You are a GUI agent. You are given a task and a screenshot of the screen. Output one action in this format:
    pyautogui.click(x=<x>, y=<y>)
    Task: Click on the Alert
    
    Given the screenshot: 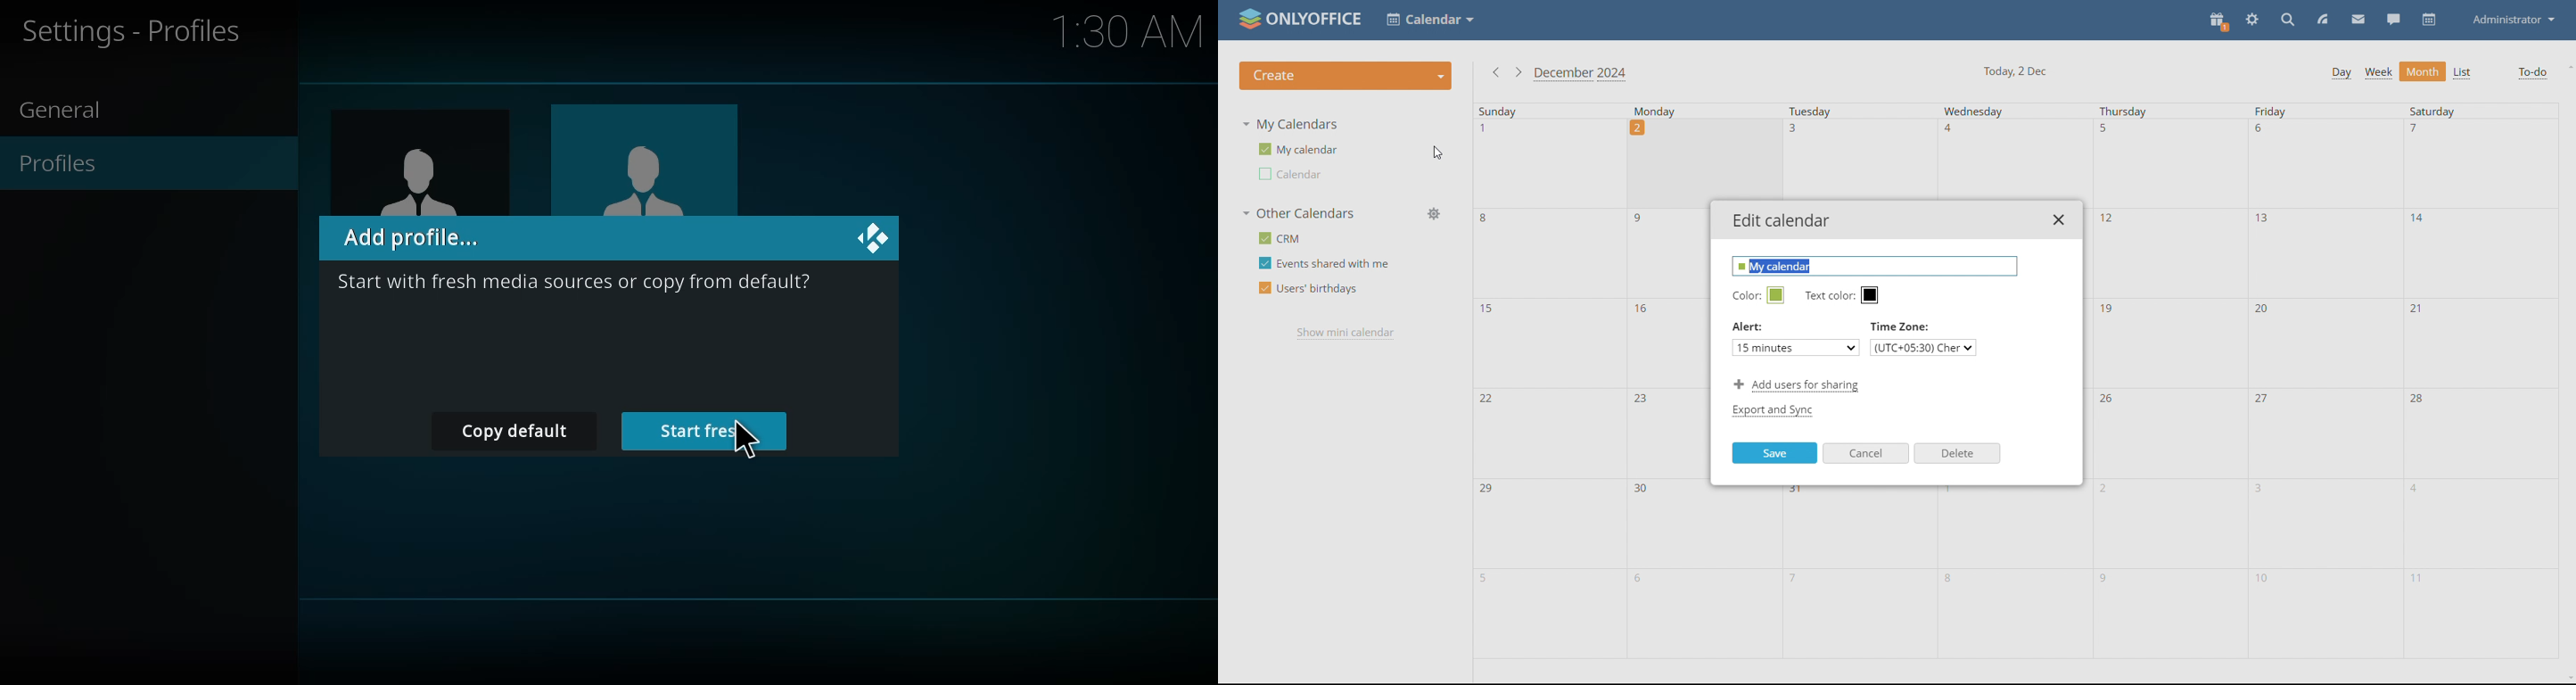 What is the action you would take?
    pyautogui.click(x=1746, y=327)
    